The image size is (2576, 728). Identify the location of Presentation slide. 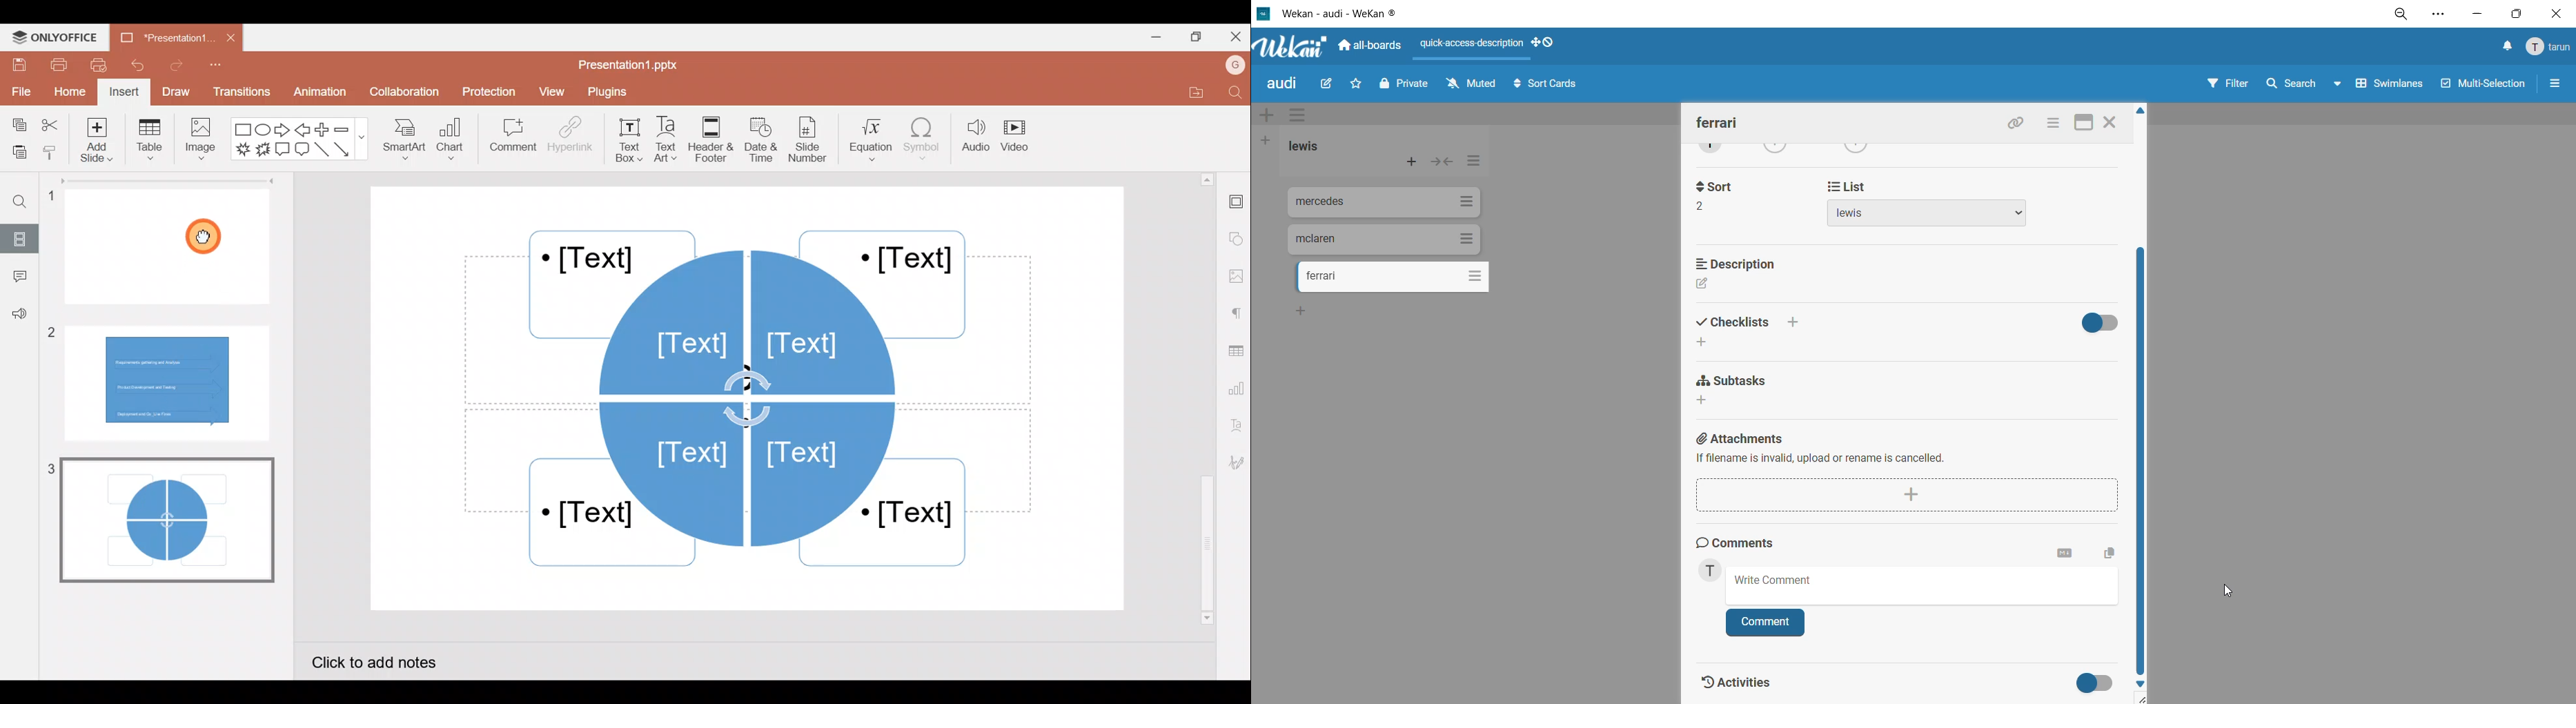
(752, 397).